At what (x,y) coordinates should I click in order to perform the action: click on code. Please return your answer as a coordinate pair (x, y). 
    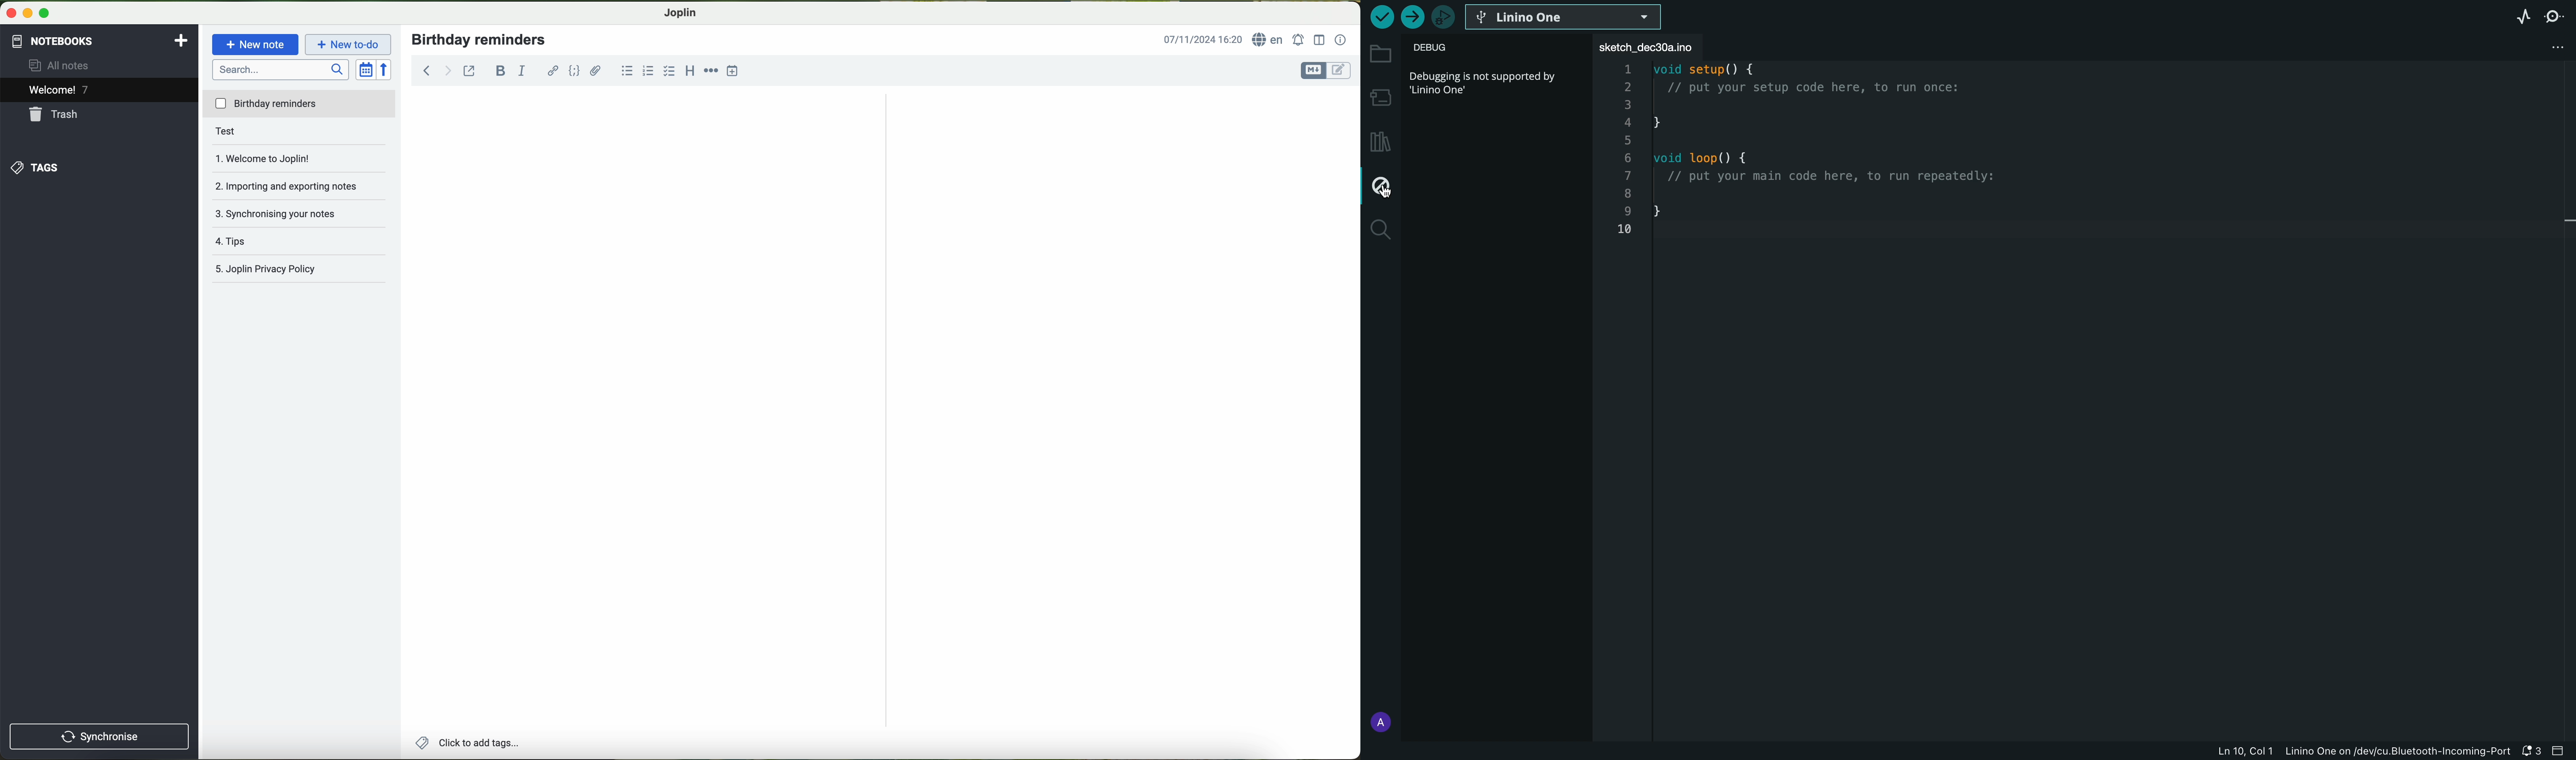
    Looking at the image, I should click on (575, 70).